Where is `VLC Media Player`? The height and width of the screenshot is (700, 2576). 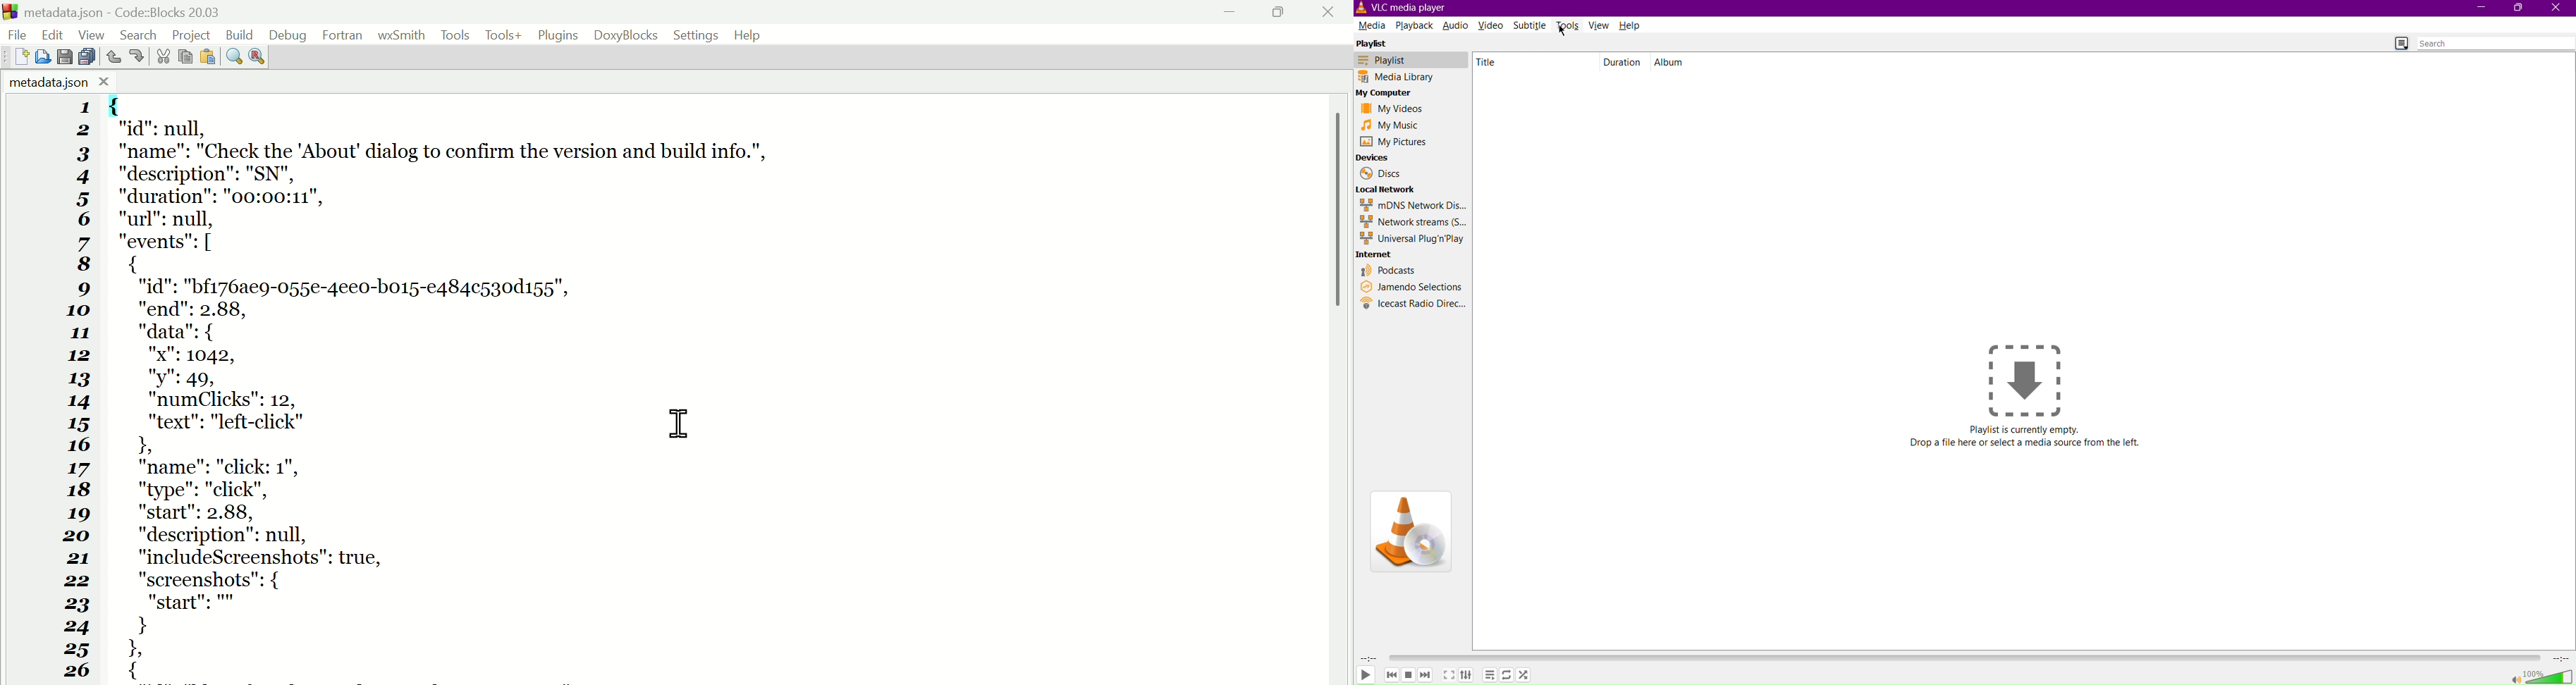 VLC Media Player is located at coordinates (1403, 8).